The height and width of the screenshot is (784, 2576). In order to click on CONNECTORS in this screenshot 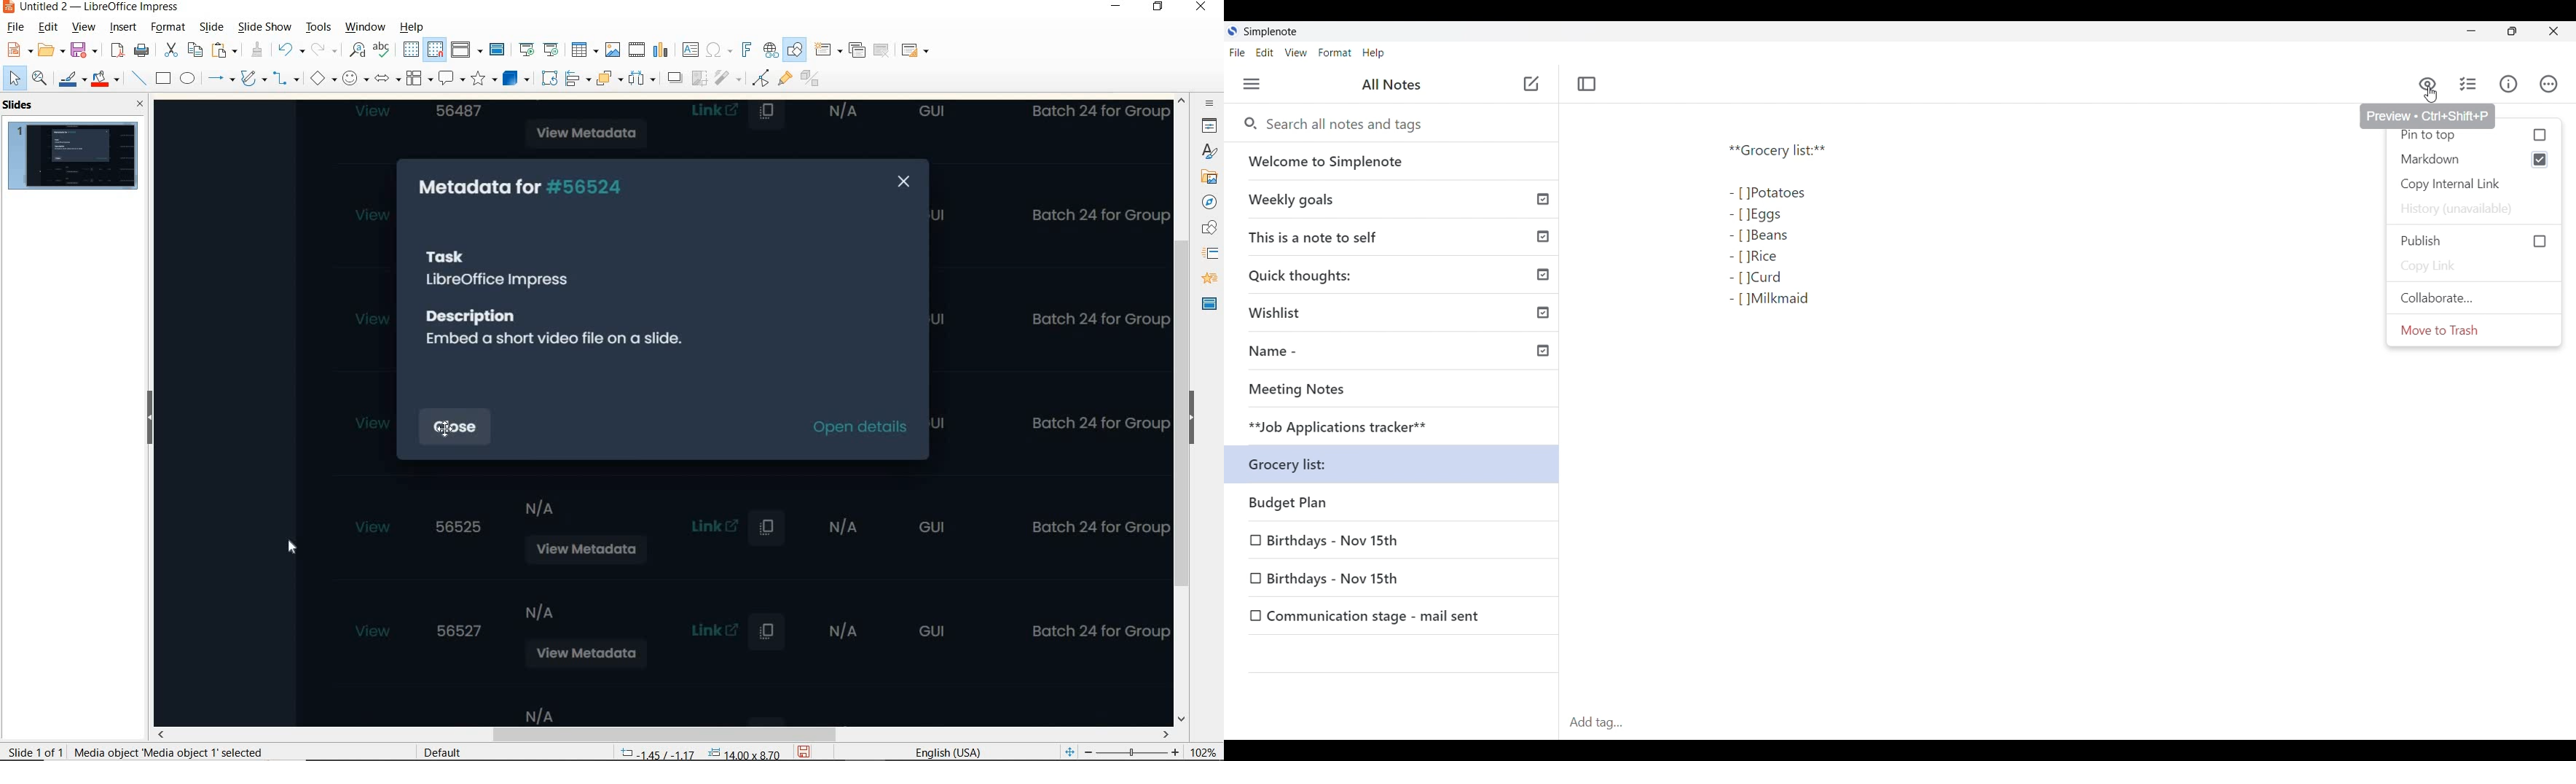, I will do `click(286, 79)`.